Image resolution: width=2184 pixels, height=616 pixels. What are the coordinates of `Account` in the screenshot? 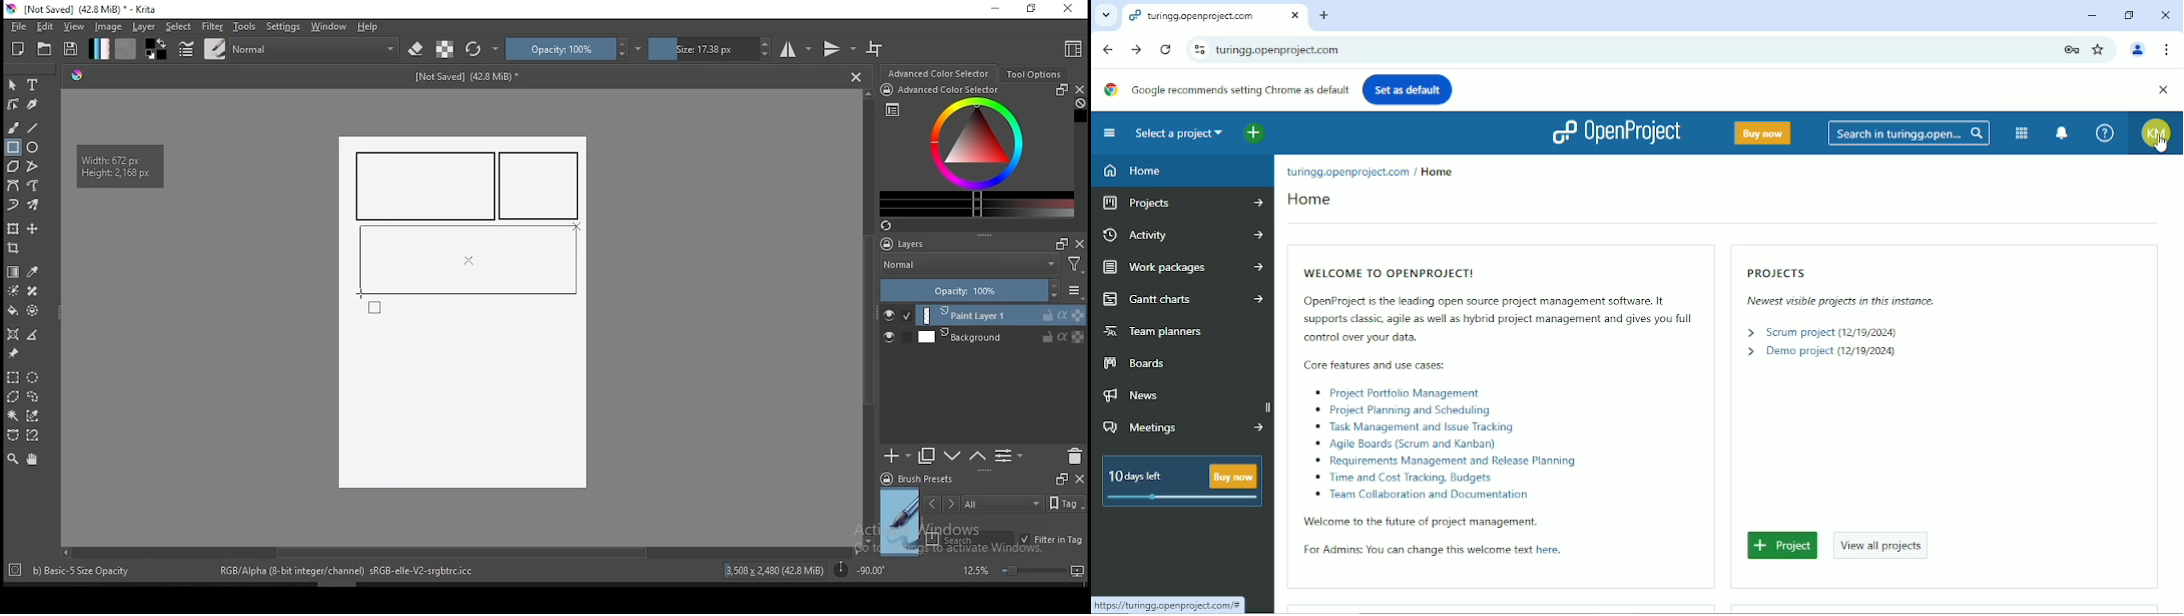 It's located at (2139, 48).